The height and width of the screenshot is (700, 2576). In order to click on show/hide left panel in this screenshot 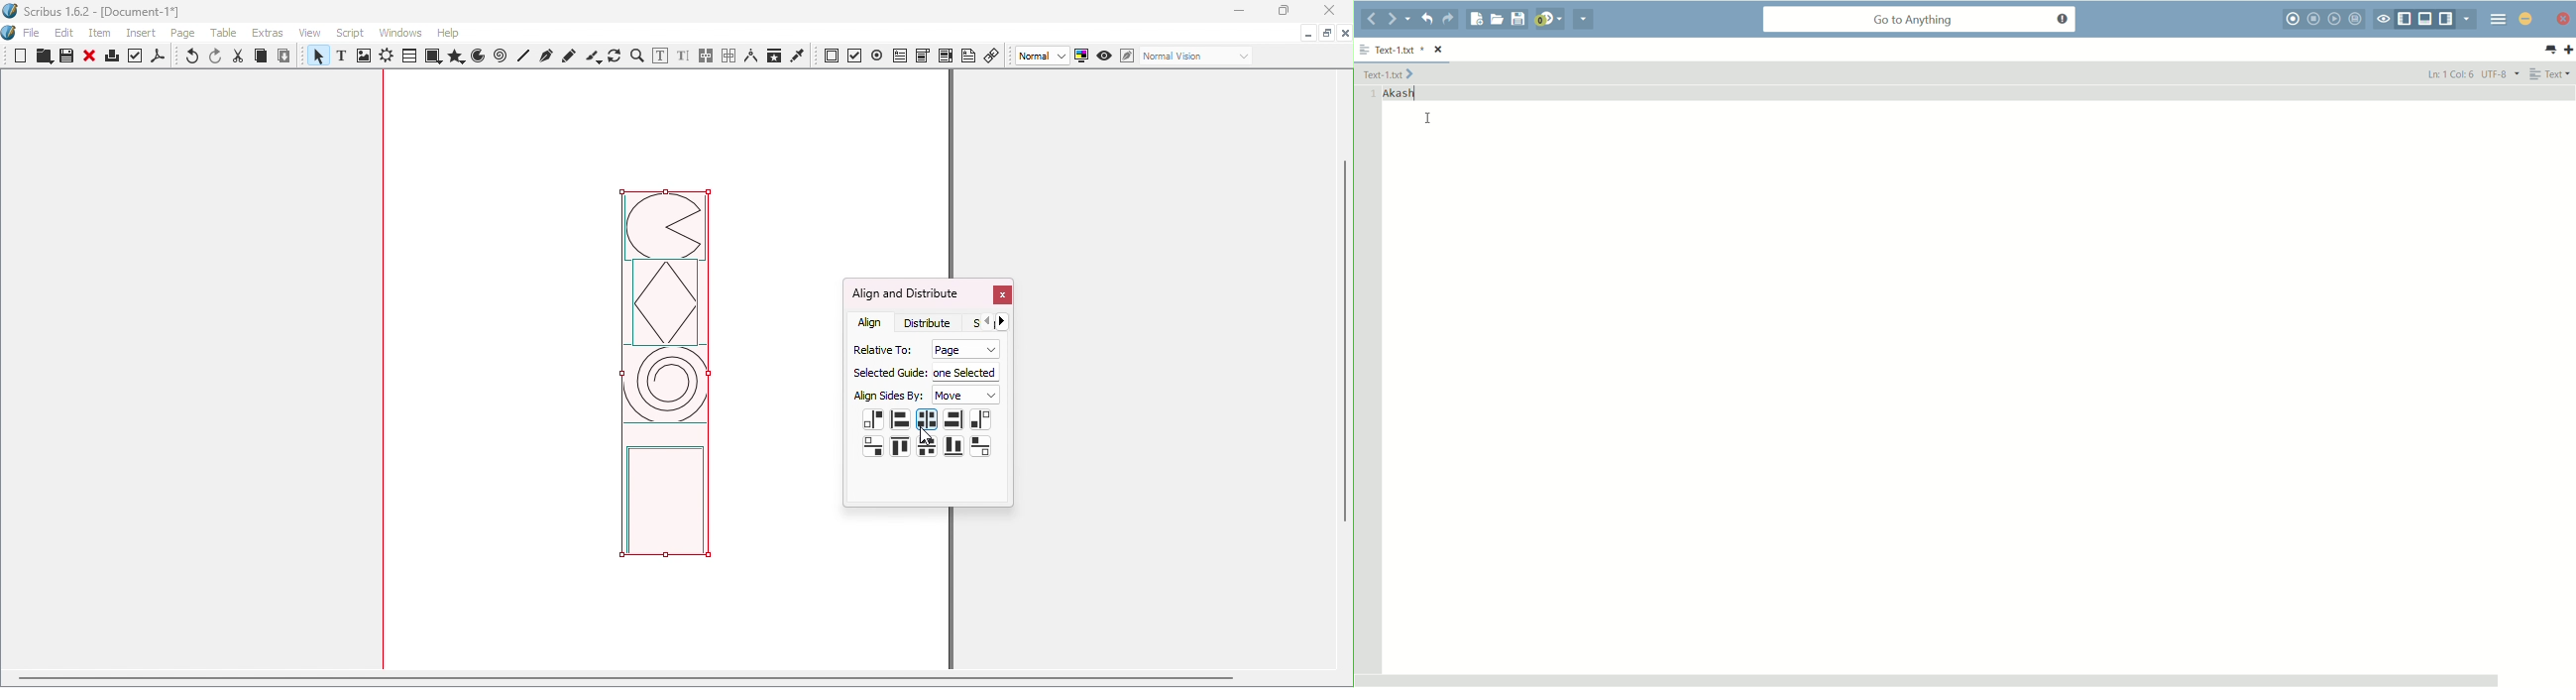, I will do `click(2404, 19)`.